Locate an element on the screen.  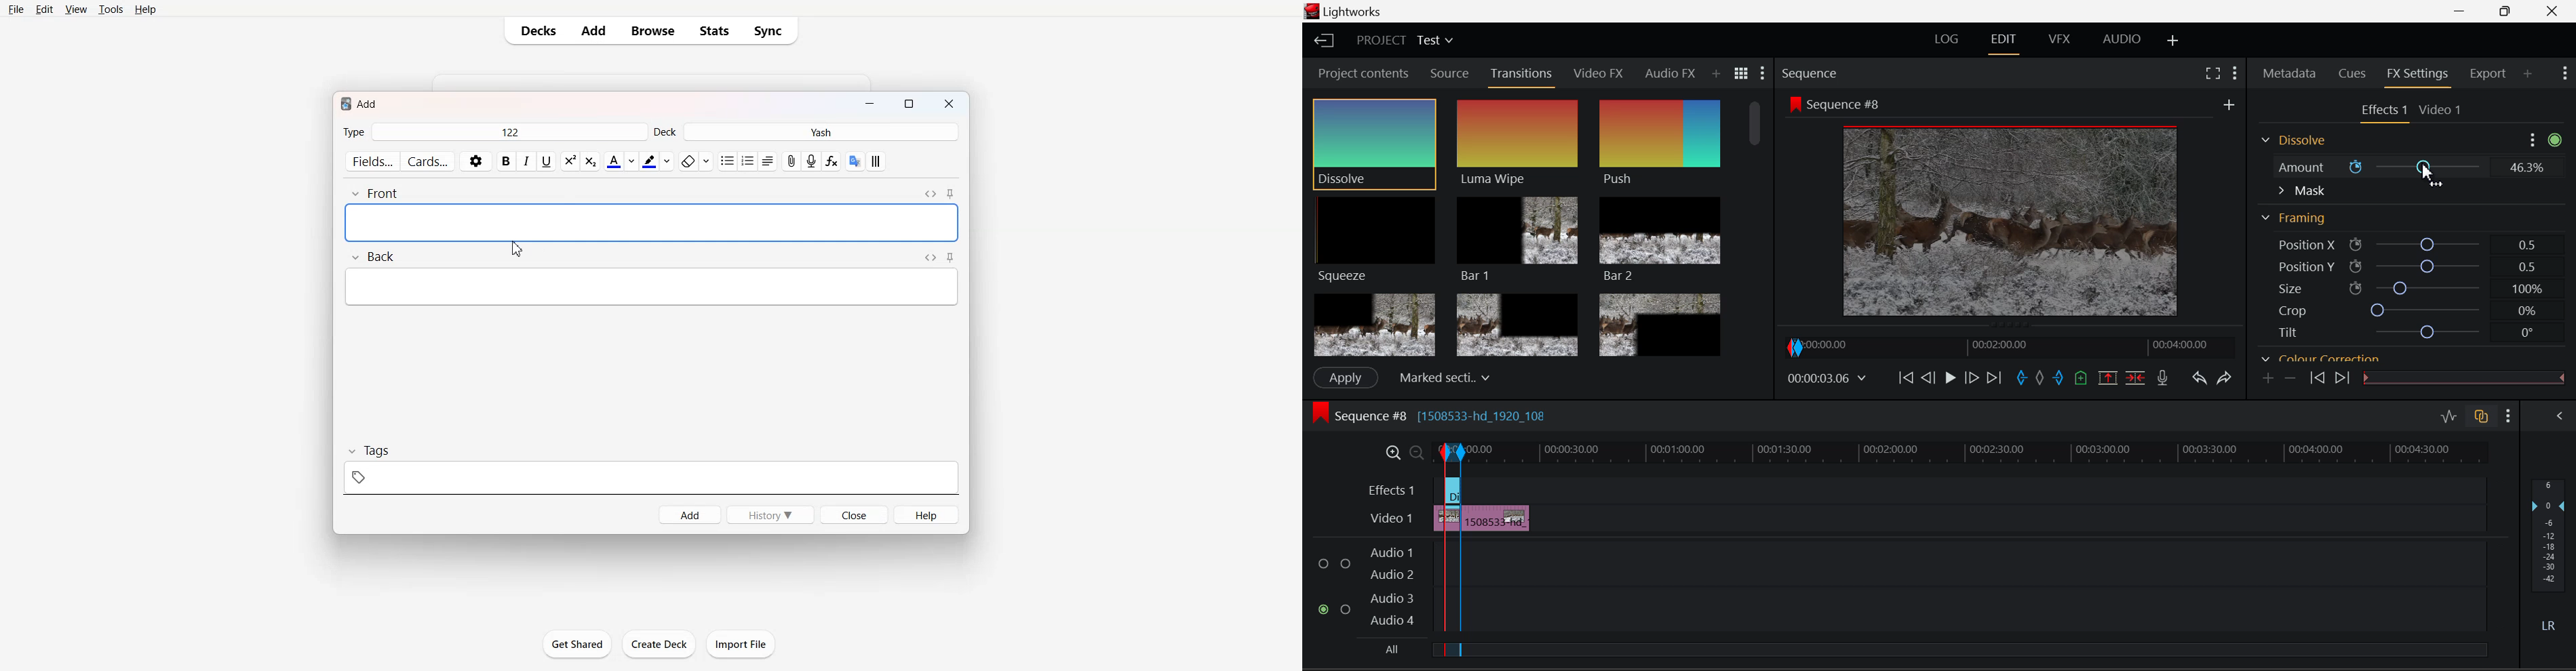
All is located at coordinates (1388, 649).